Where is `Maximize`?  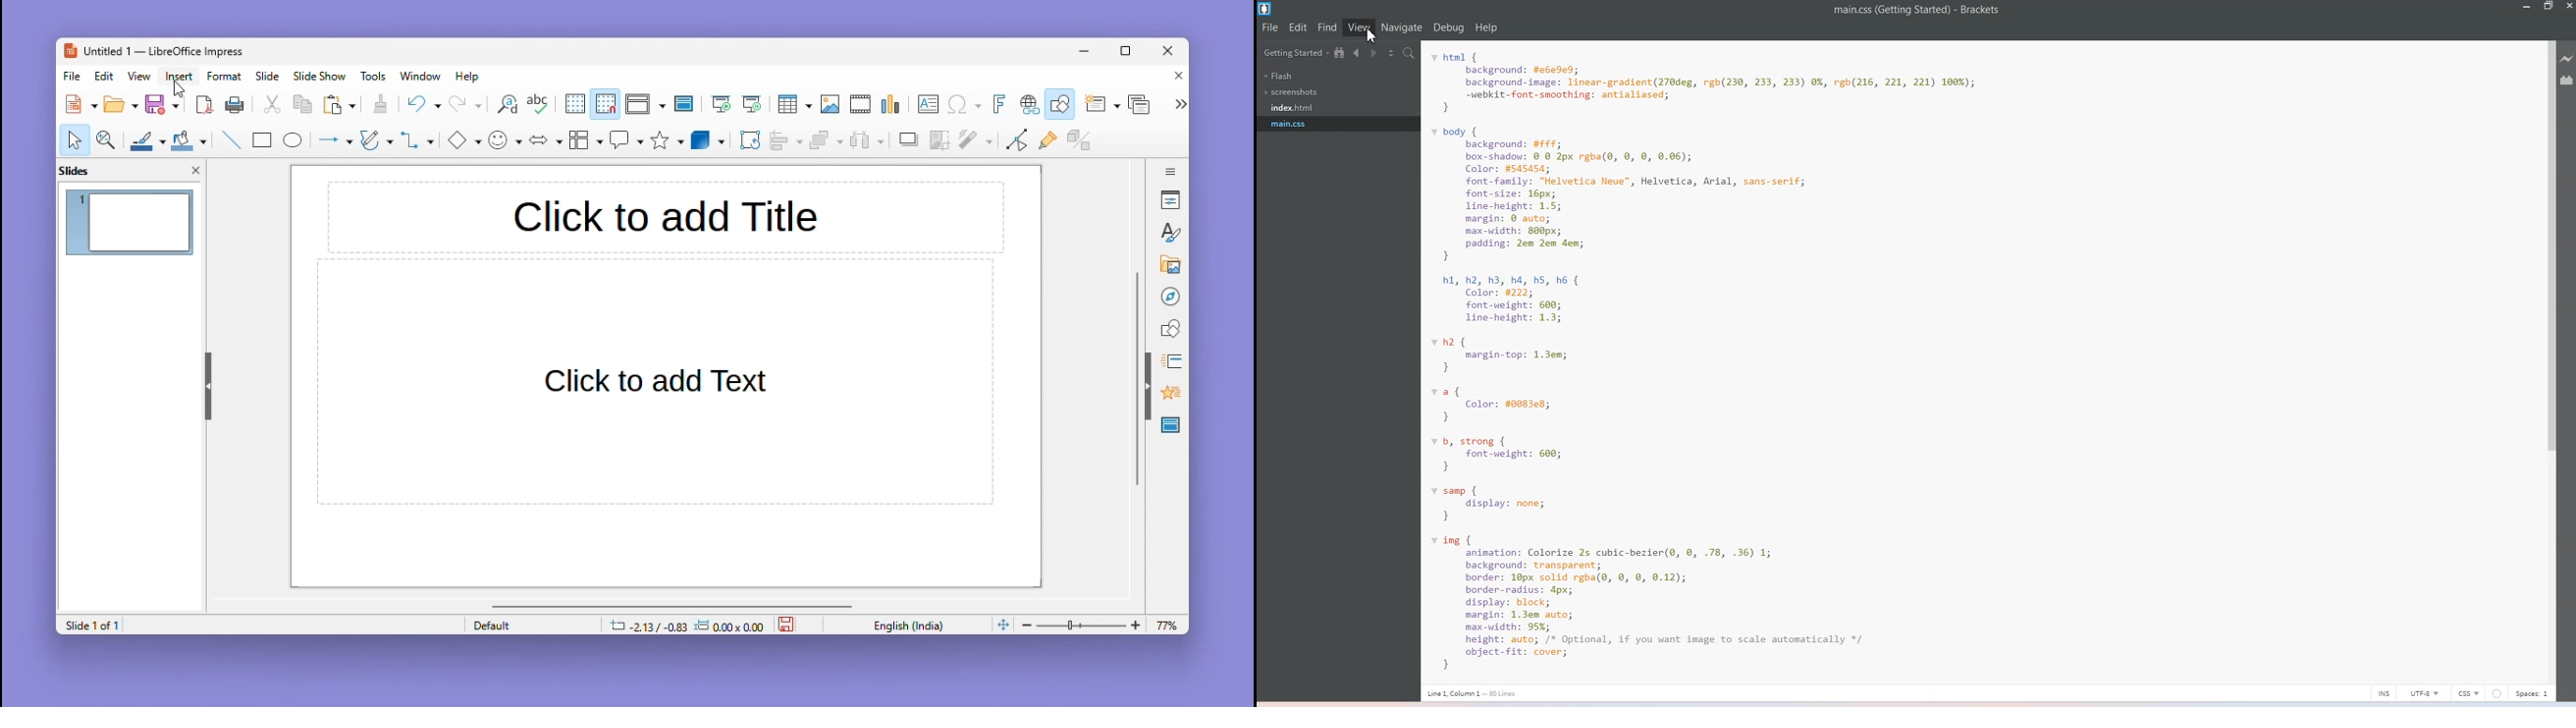
Maximize is located at coordinates (1129, 54).